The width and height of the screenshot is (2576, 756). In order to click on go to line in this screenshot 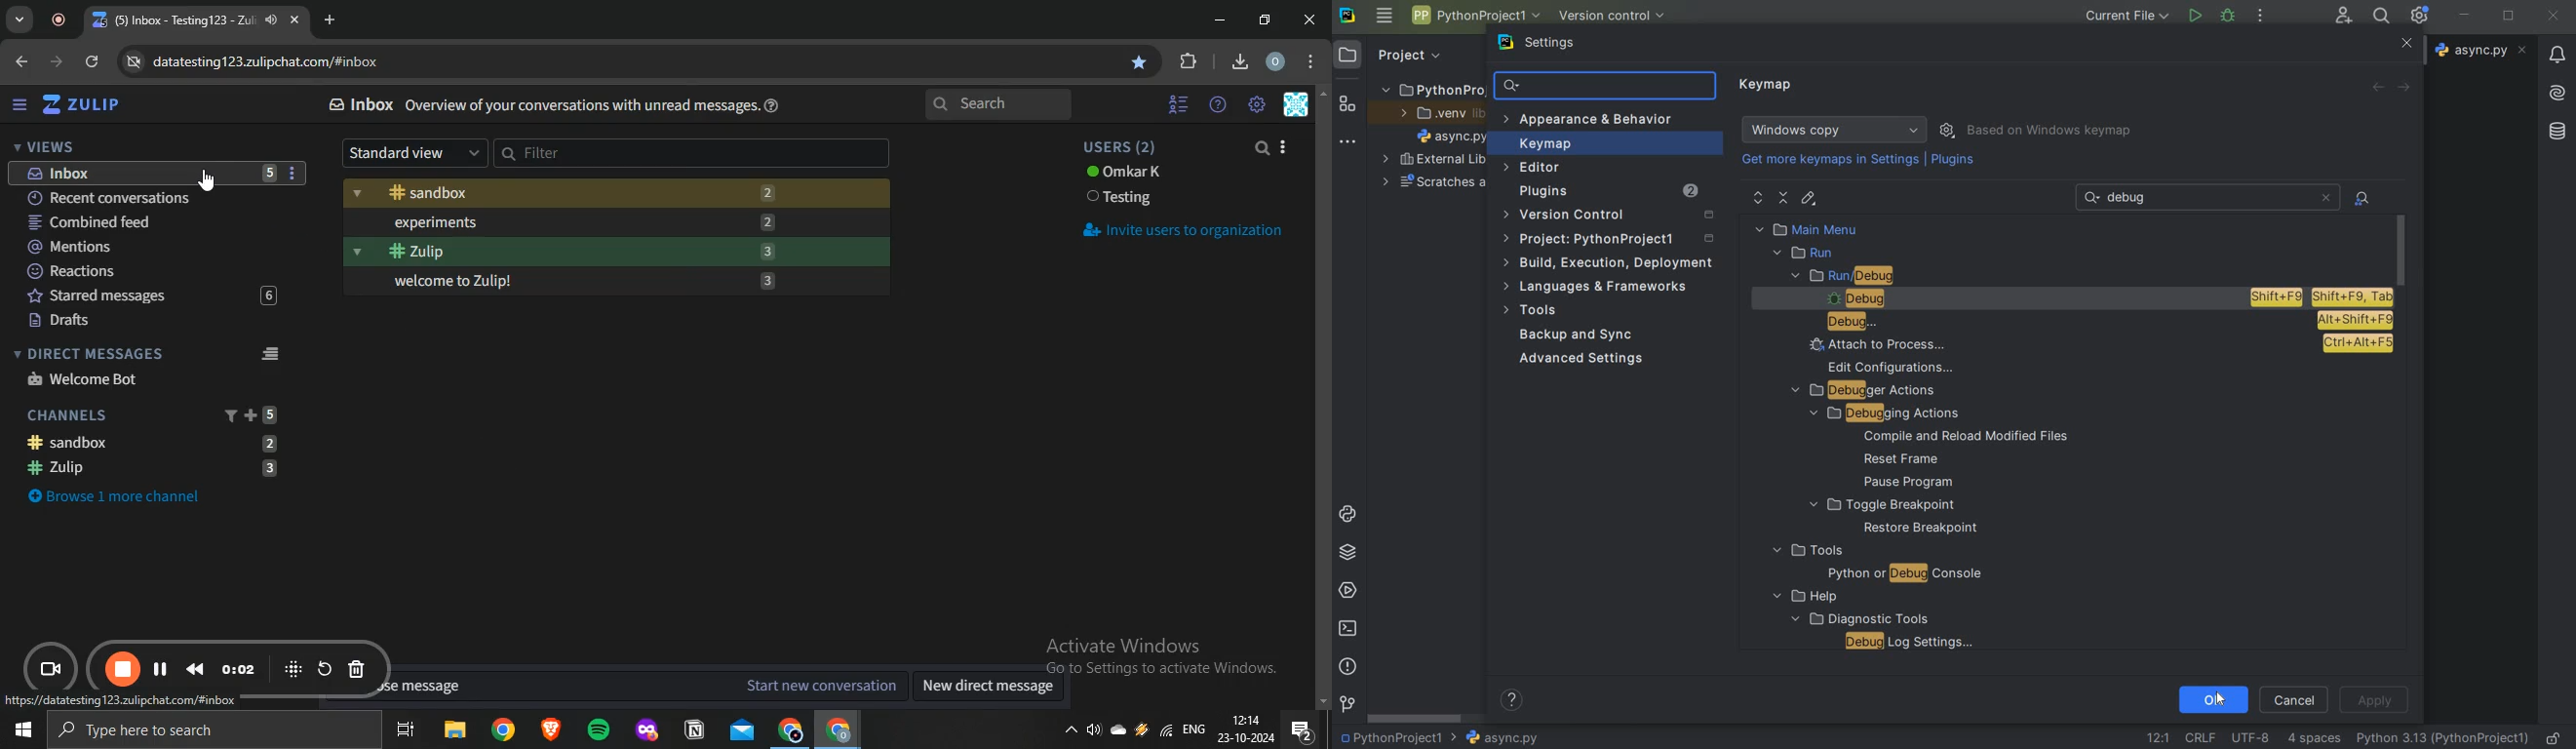, I will do `click(2158, 738)`.